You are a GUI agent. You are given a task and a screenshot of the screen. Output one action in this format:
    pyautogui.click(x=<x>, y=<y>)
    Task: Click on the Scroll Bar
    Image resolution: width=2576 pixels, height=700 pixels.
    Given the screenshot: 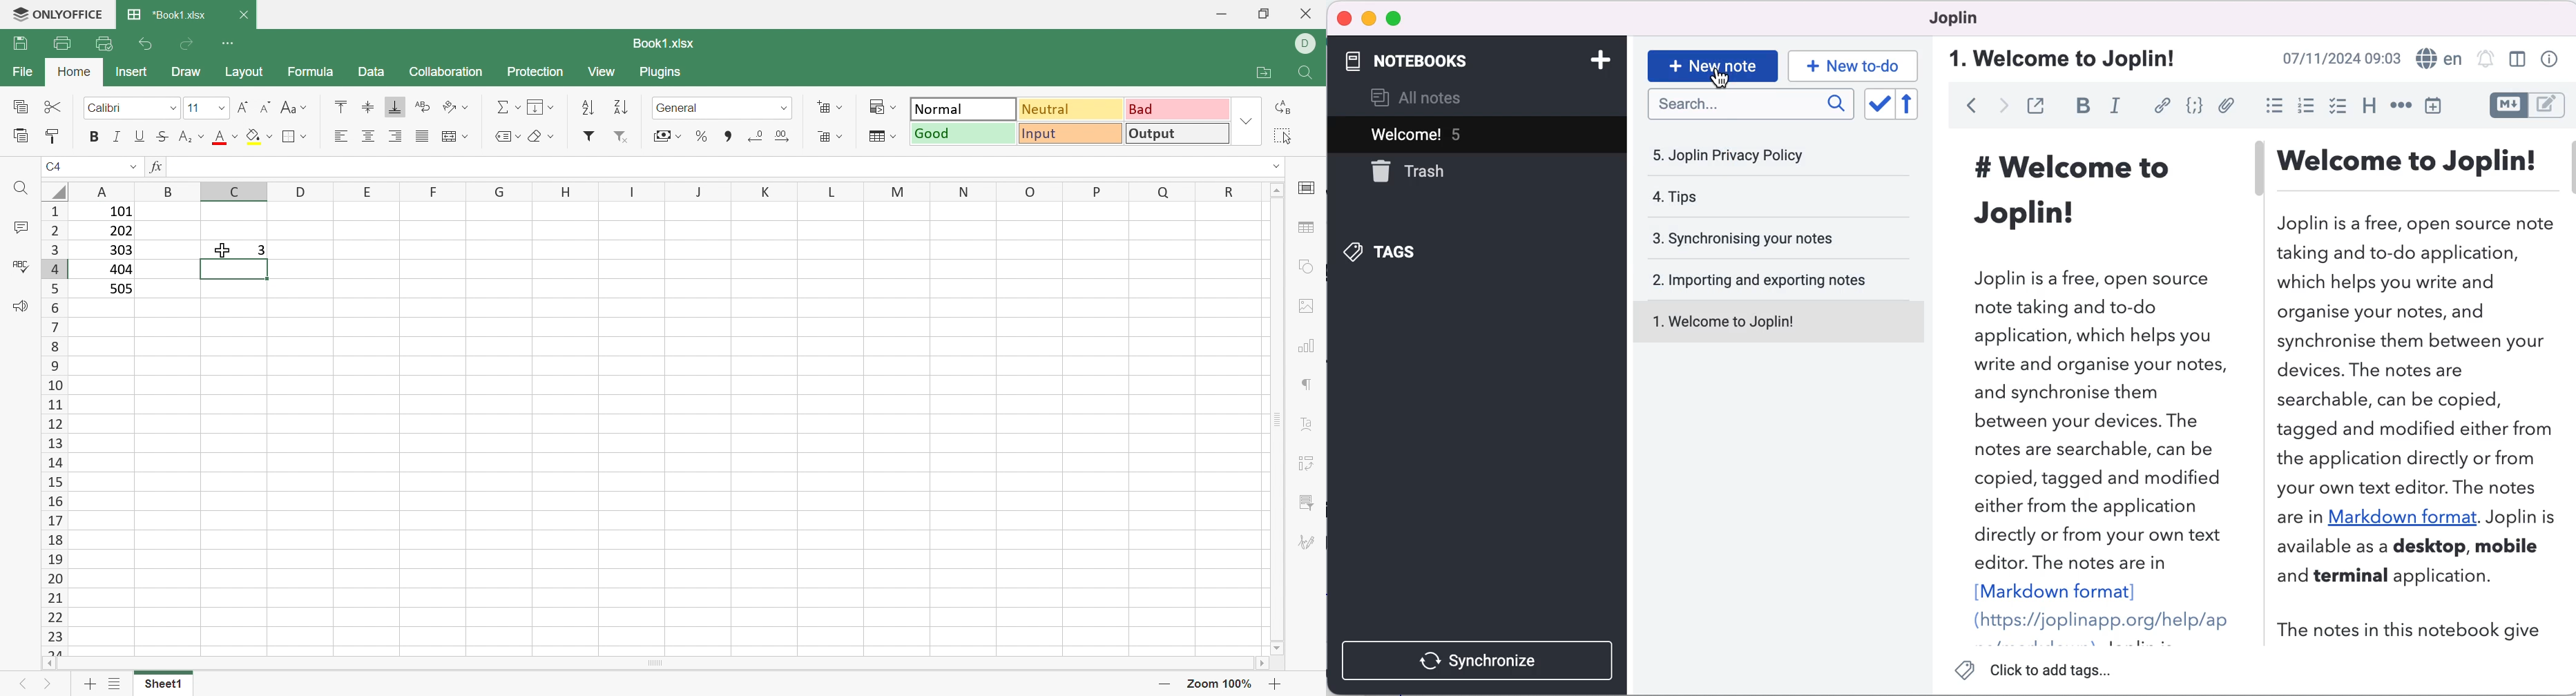 What is the action you would take?
    pyautogui.click(x=660, y=668)
    